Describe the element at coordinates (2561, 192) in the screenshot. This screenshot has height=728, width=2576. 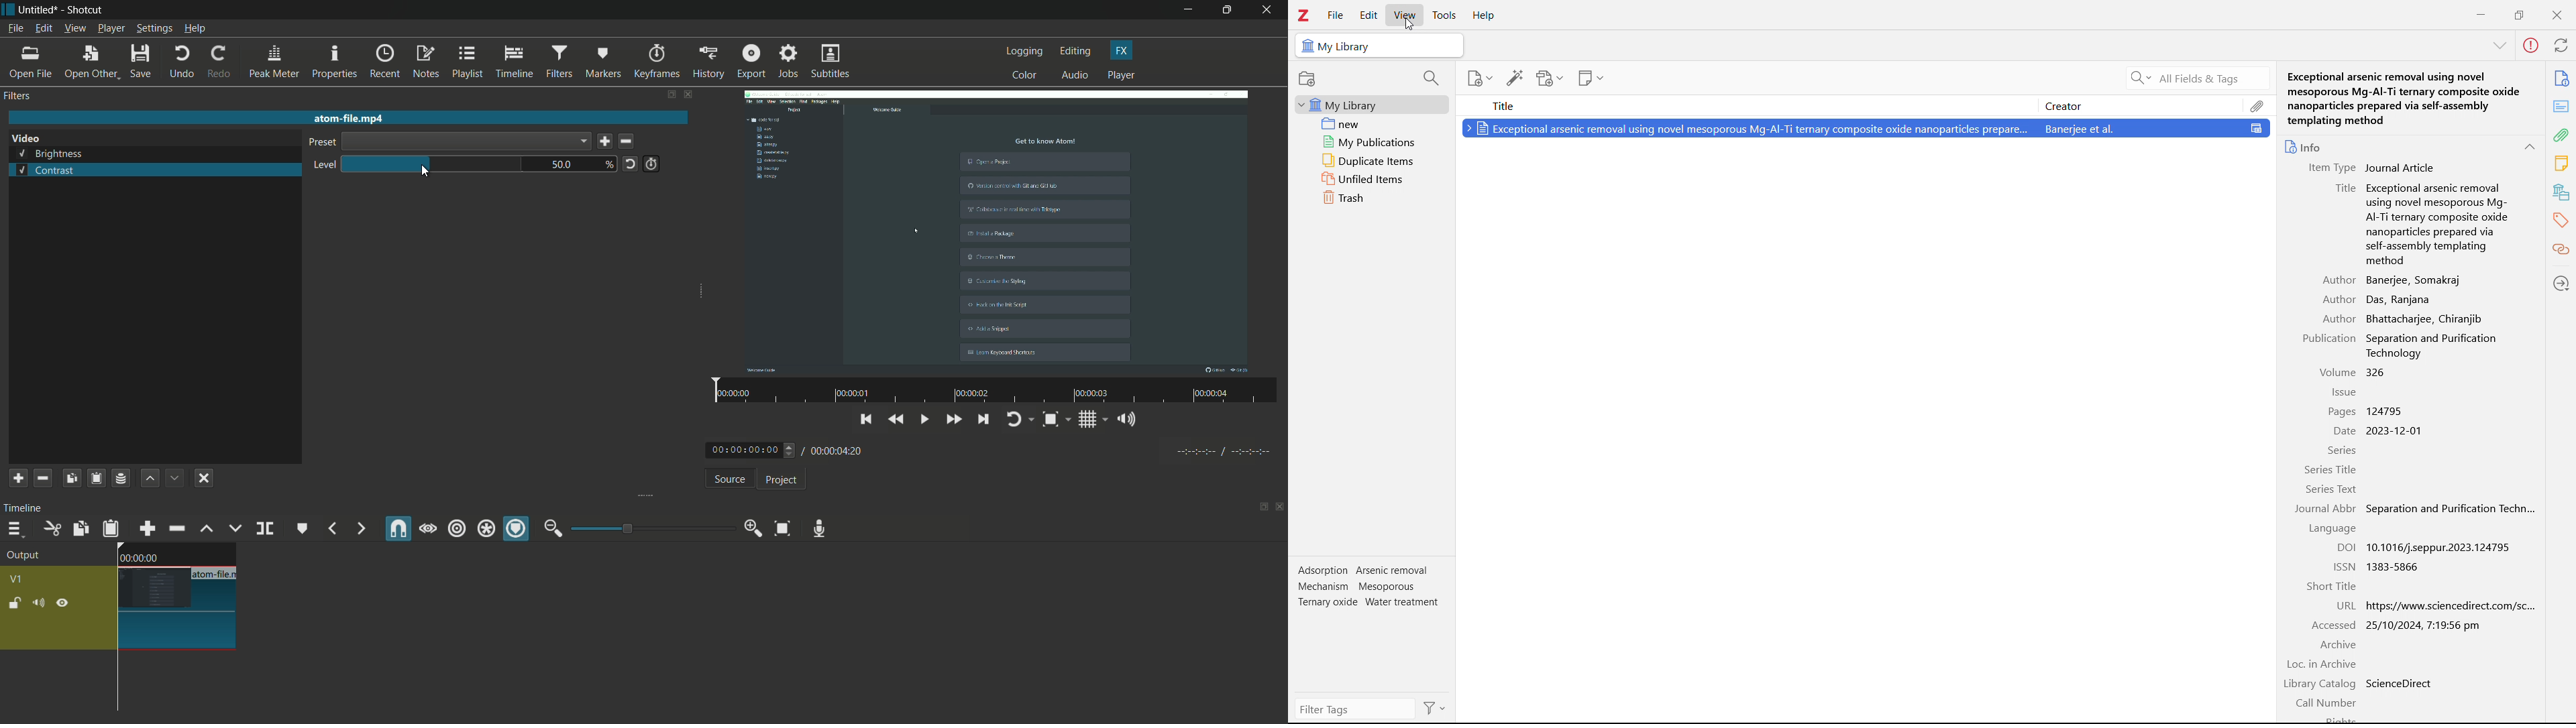
I see `libraries and collections` at that location.